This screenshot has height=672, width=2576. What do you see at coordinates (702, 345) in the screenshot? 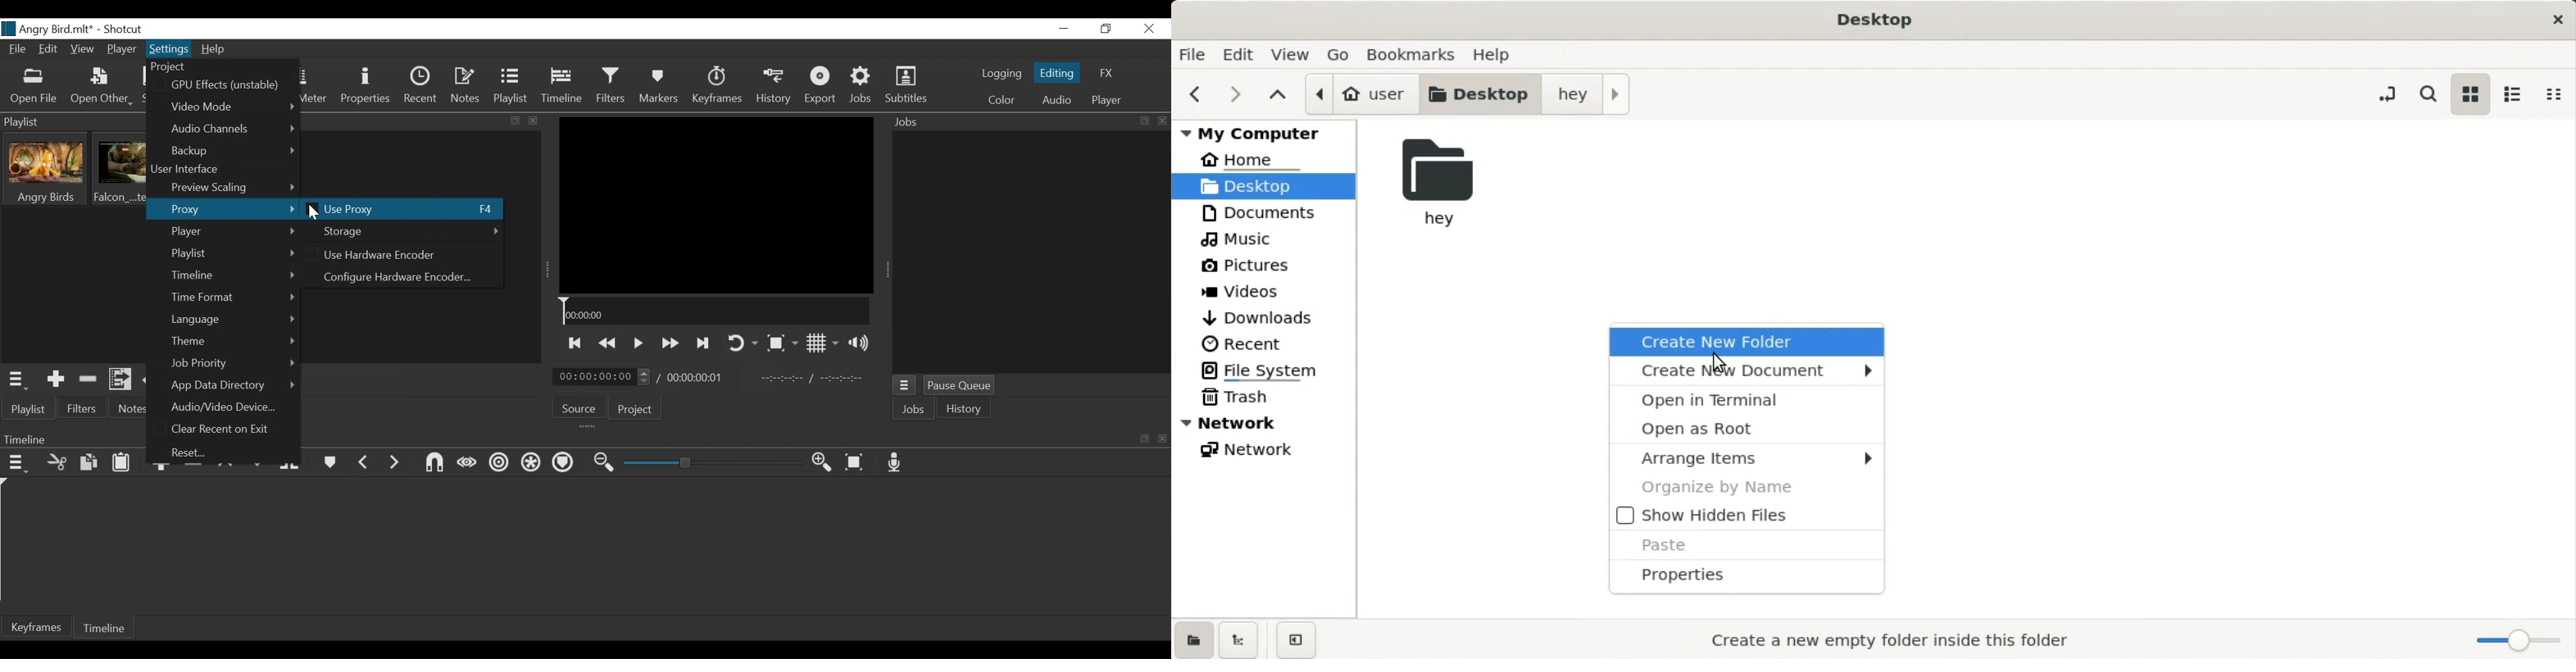
I see `Skip to the next point` at bounding box center [702, 345].